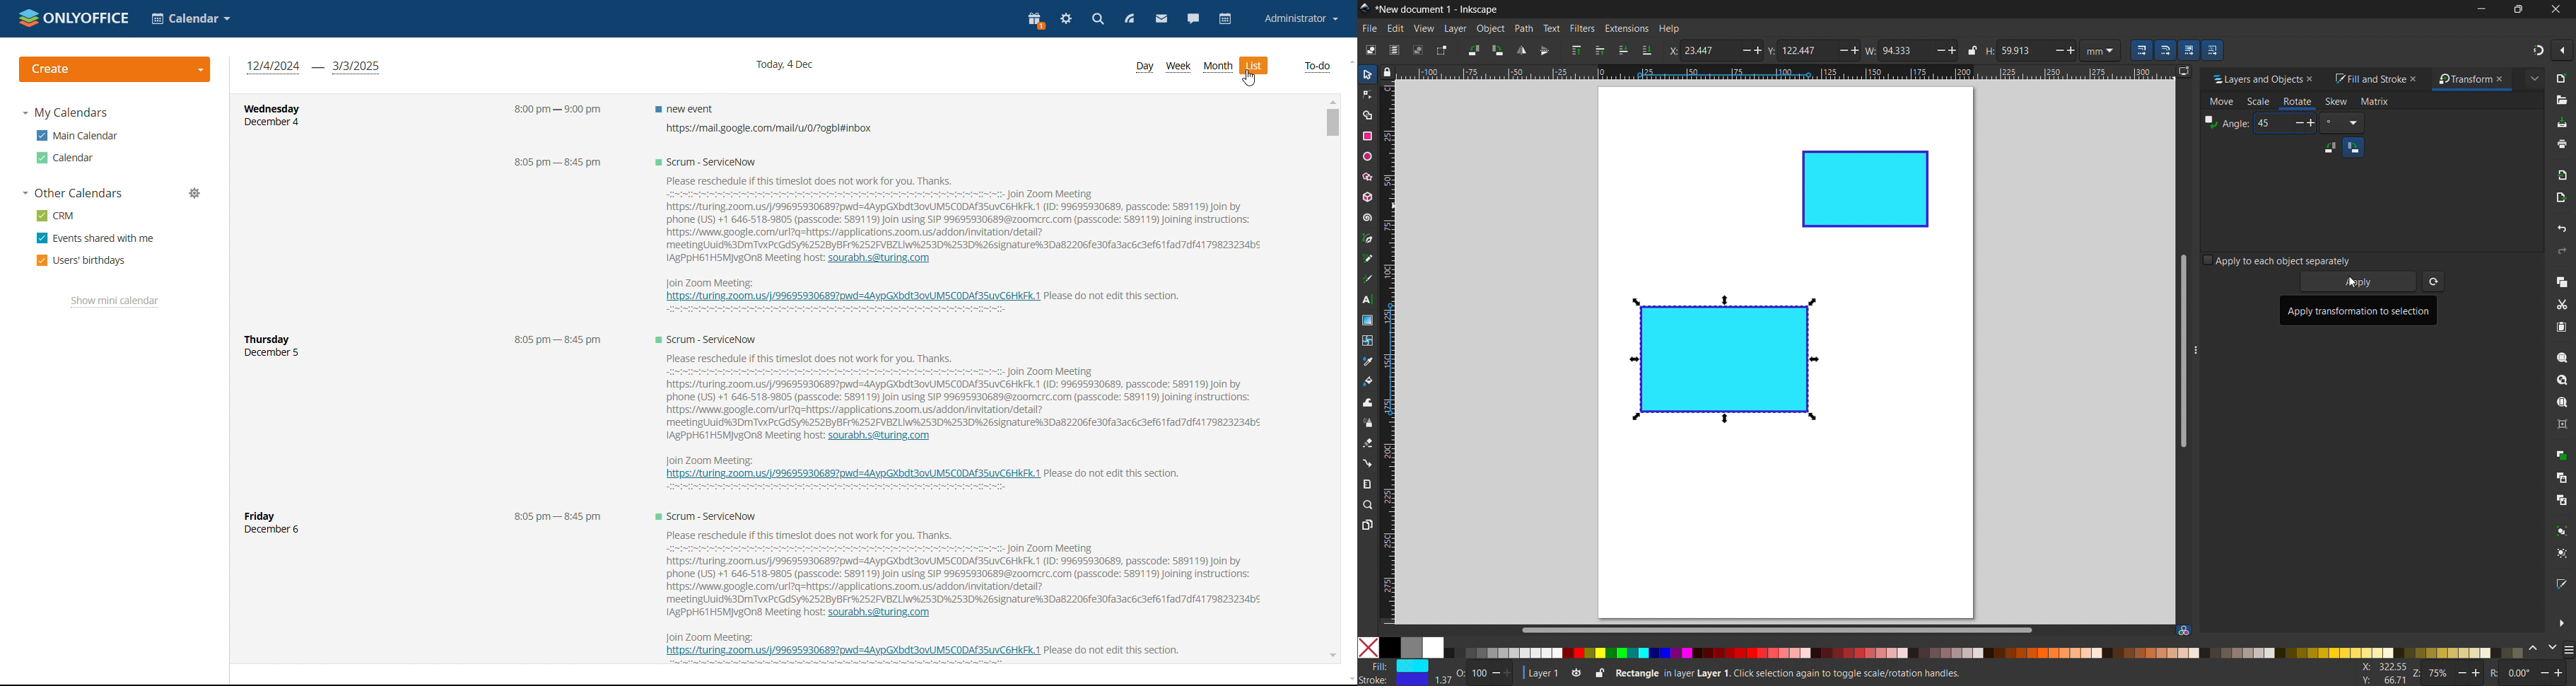 The width and height of the screenshot is (2576, 700). I want to click on 45, so click(2284, 123).